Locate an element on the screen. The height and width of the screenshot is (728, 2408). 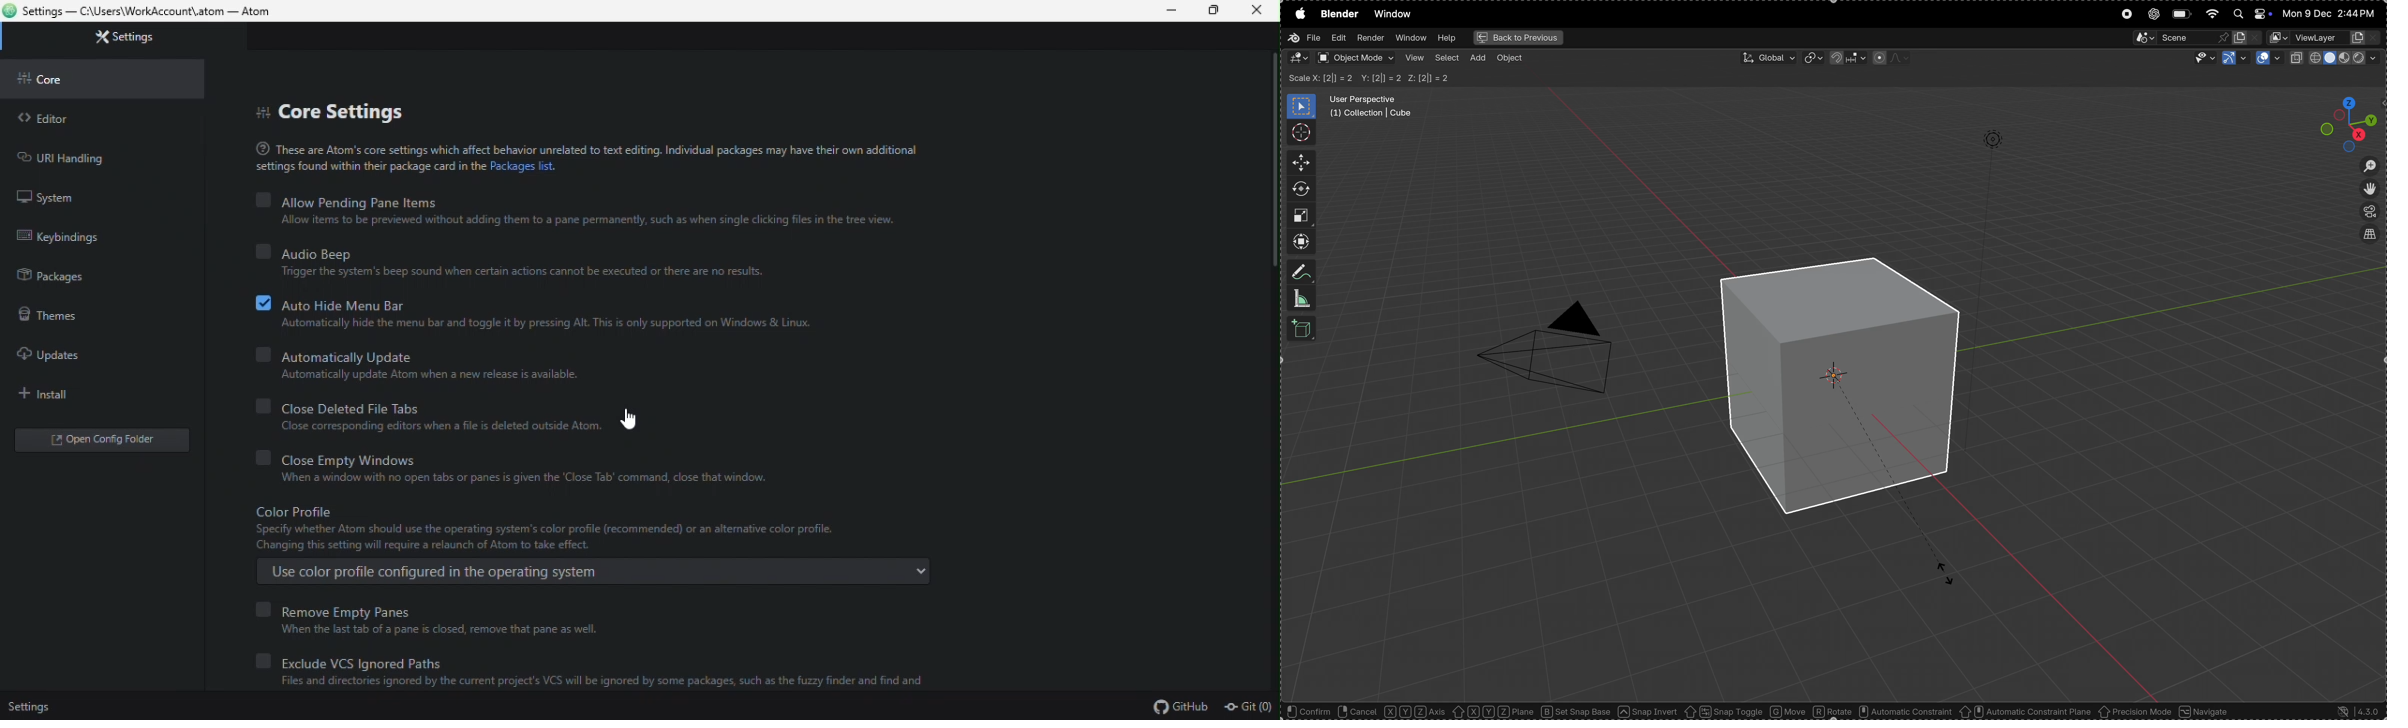
key bindings is located at coordinates (90, 234).